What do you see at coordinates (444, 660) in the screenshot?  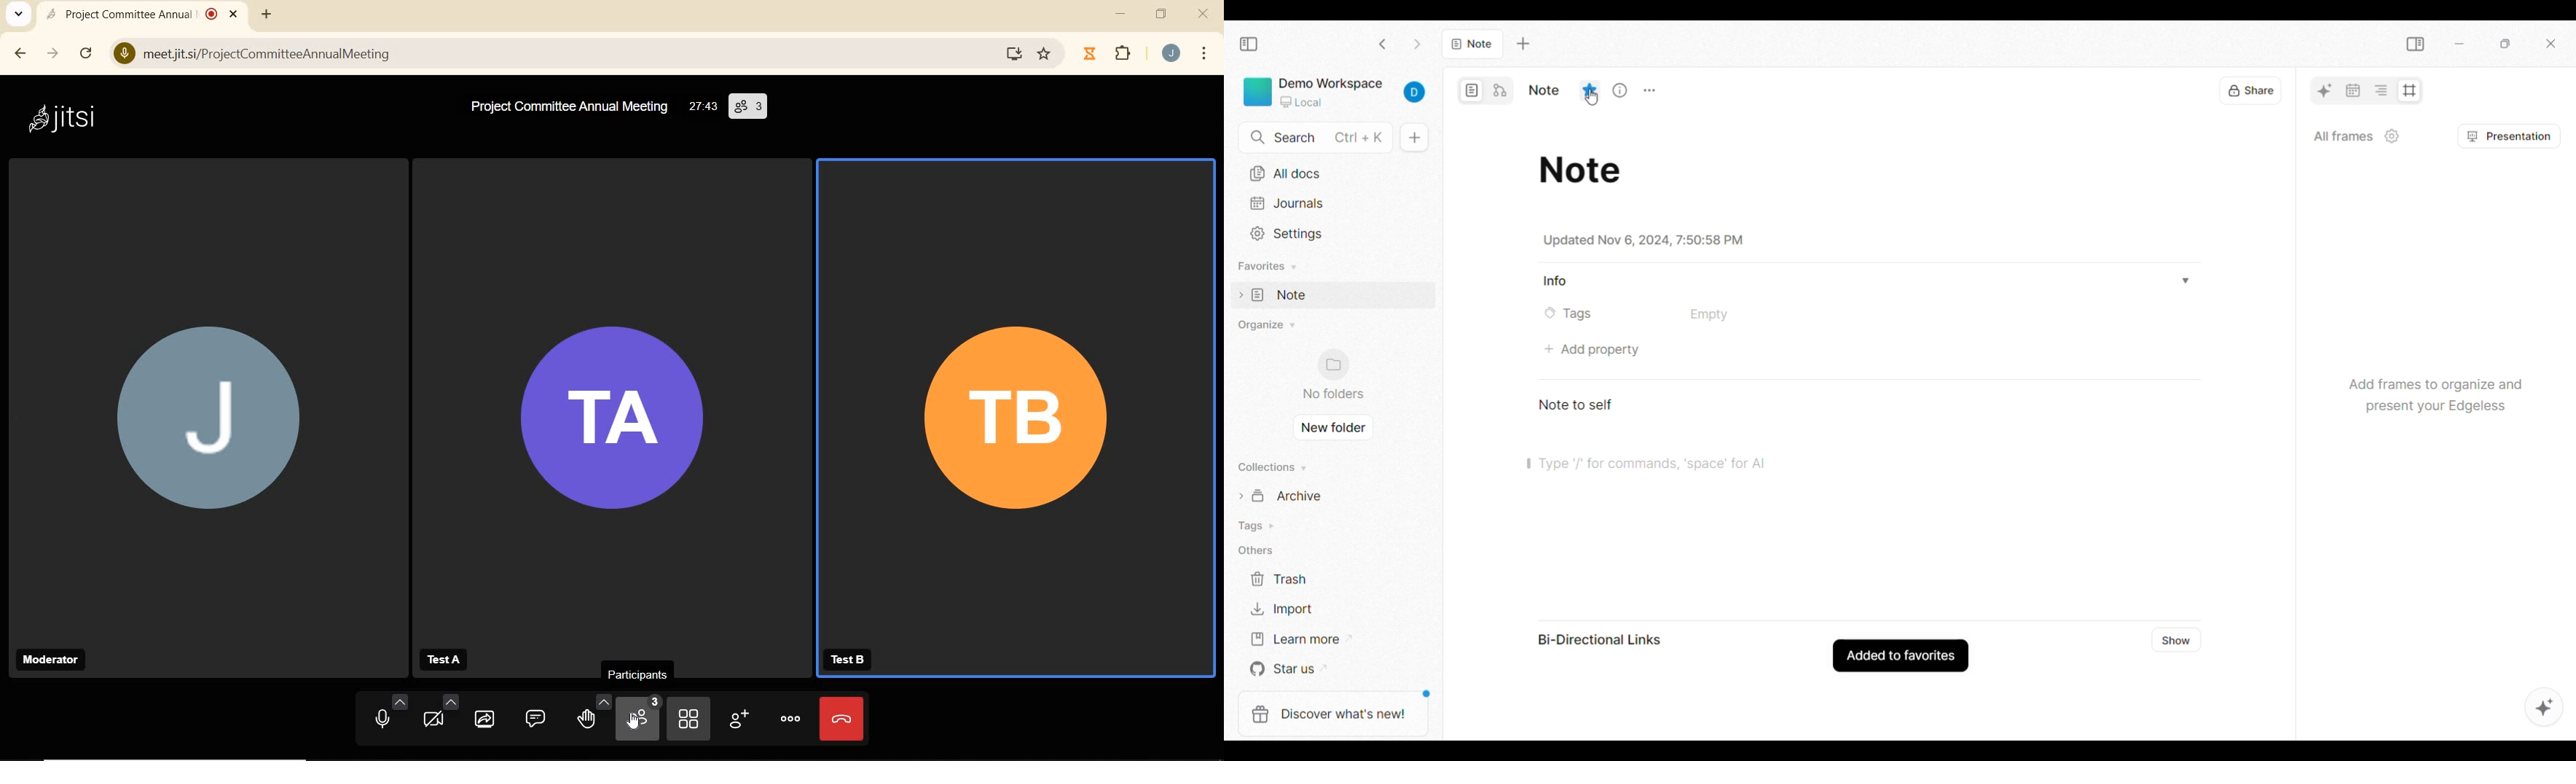 I see `TestA` at bounding box center [444, 660].